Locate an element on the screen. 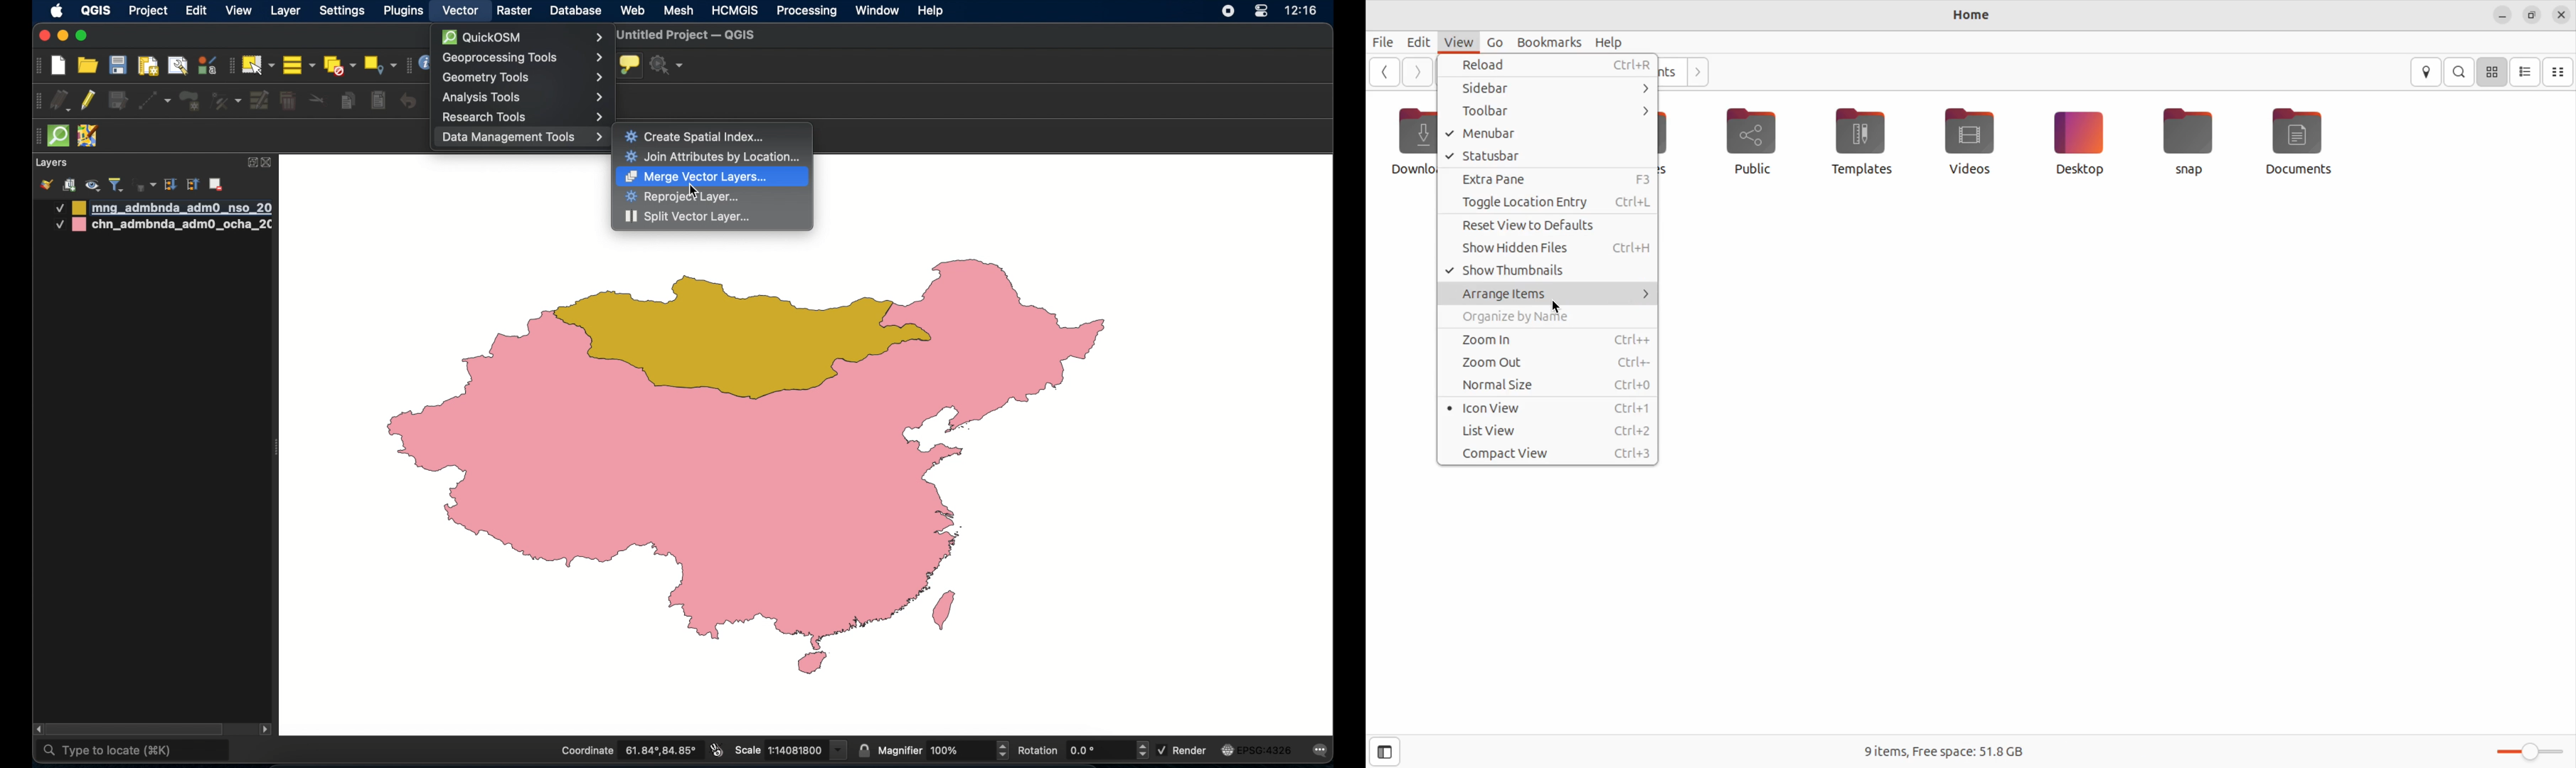 This screenshot has width=2576, height=784. select by location  is located at coordinates (380, 64).